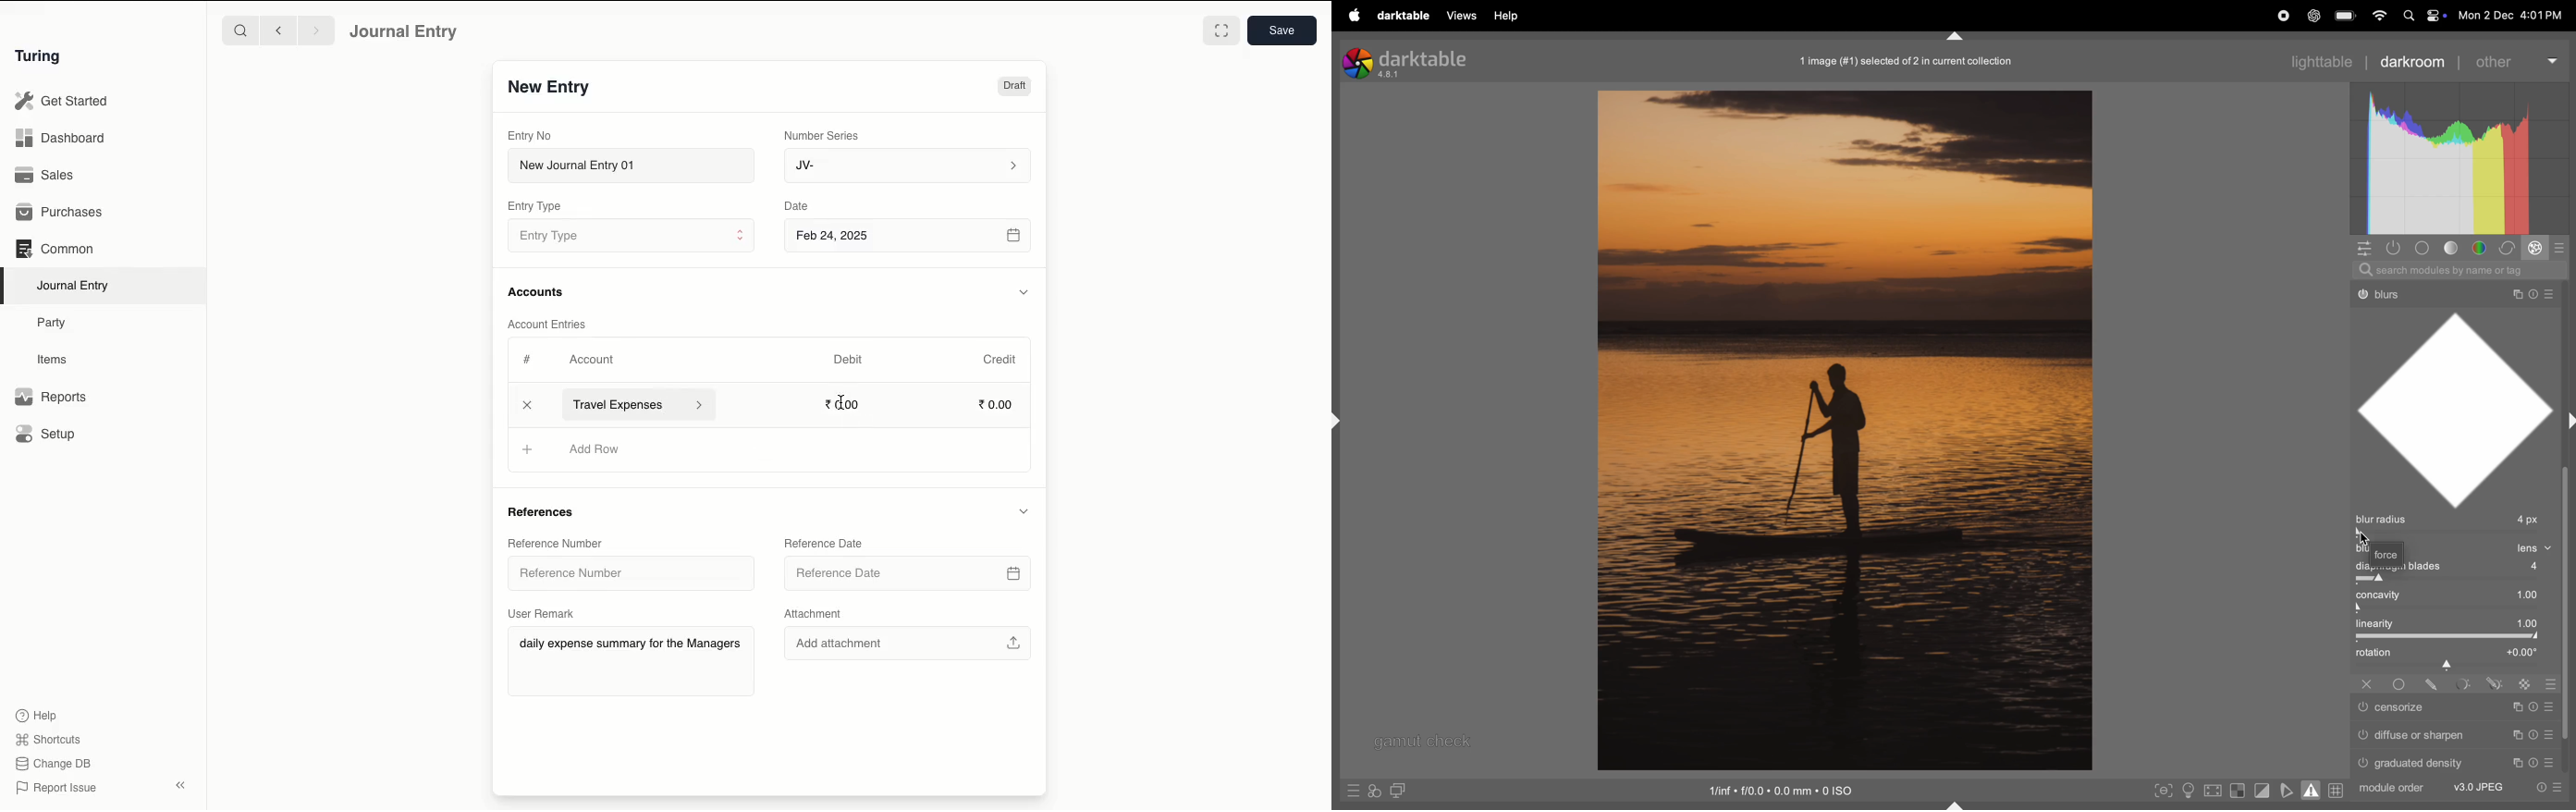 This screenshot has width=2576, height=812. Describe the element at coordinates (1354, 791) in the screenshot. I see `quick access to presets` at that location.